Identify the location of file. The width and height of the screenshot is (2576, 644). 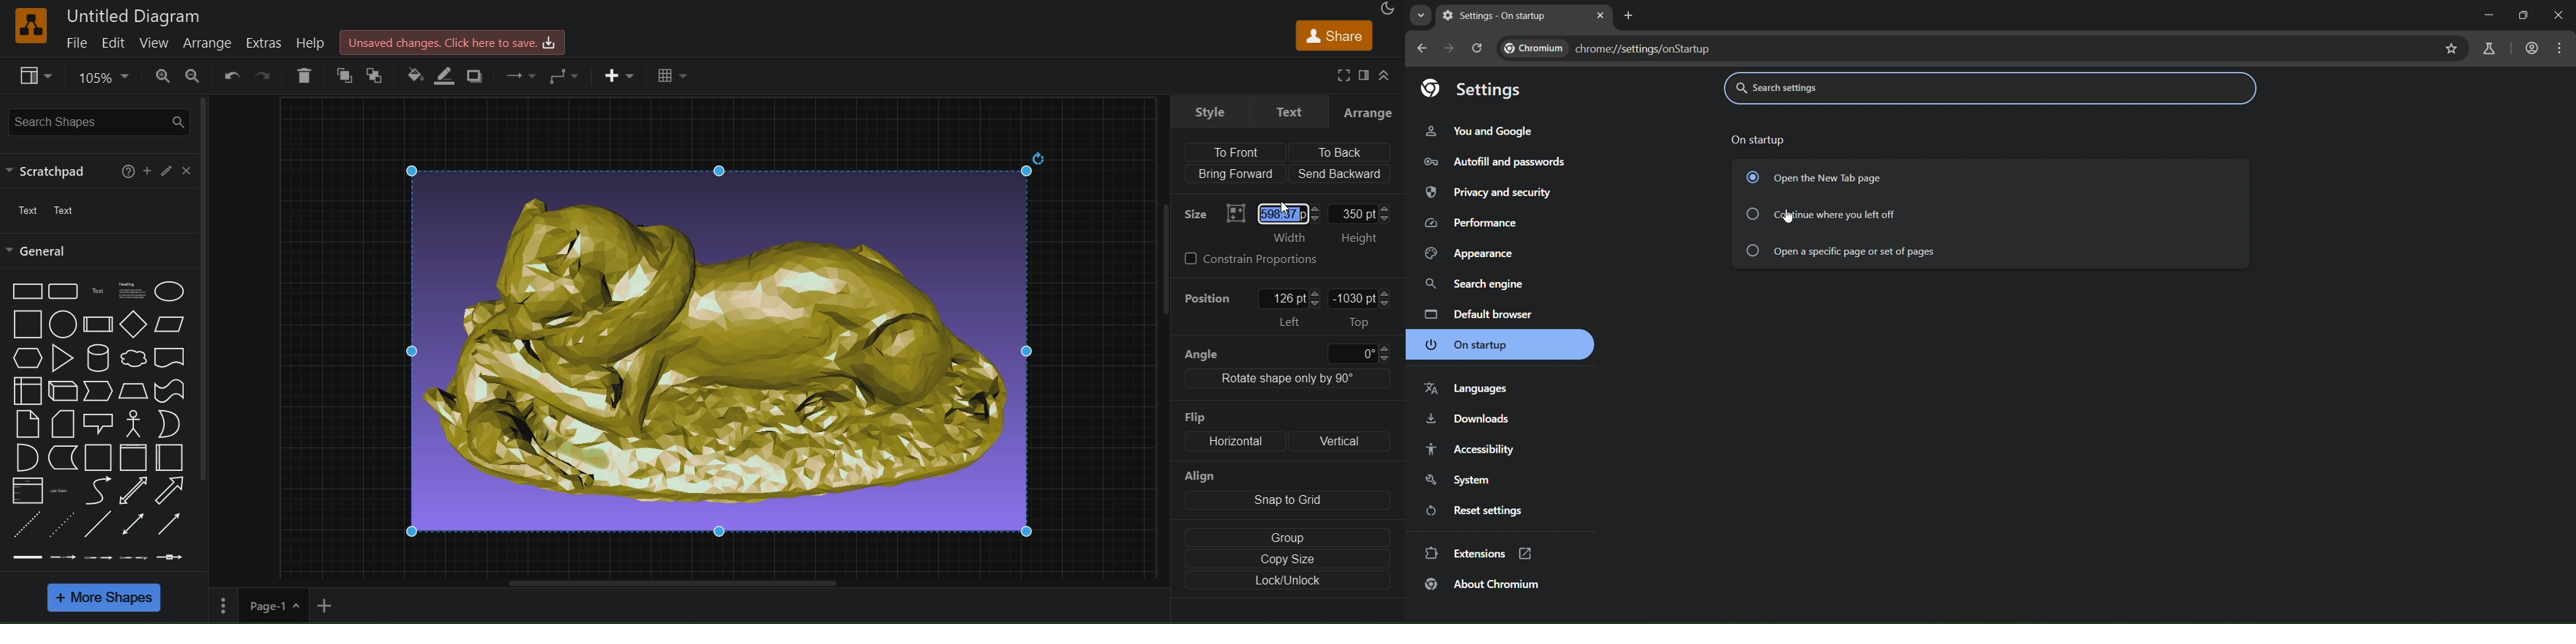
(71, 44).